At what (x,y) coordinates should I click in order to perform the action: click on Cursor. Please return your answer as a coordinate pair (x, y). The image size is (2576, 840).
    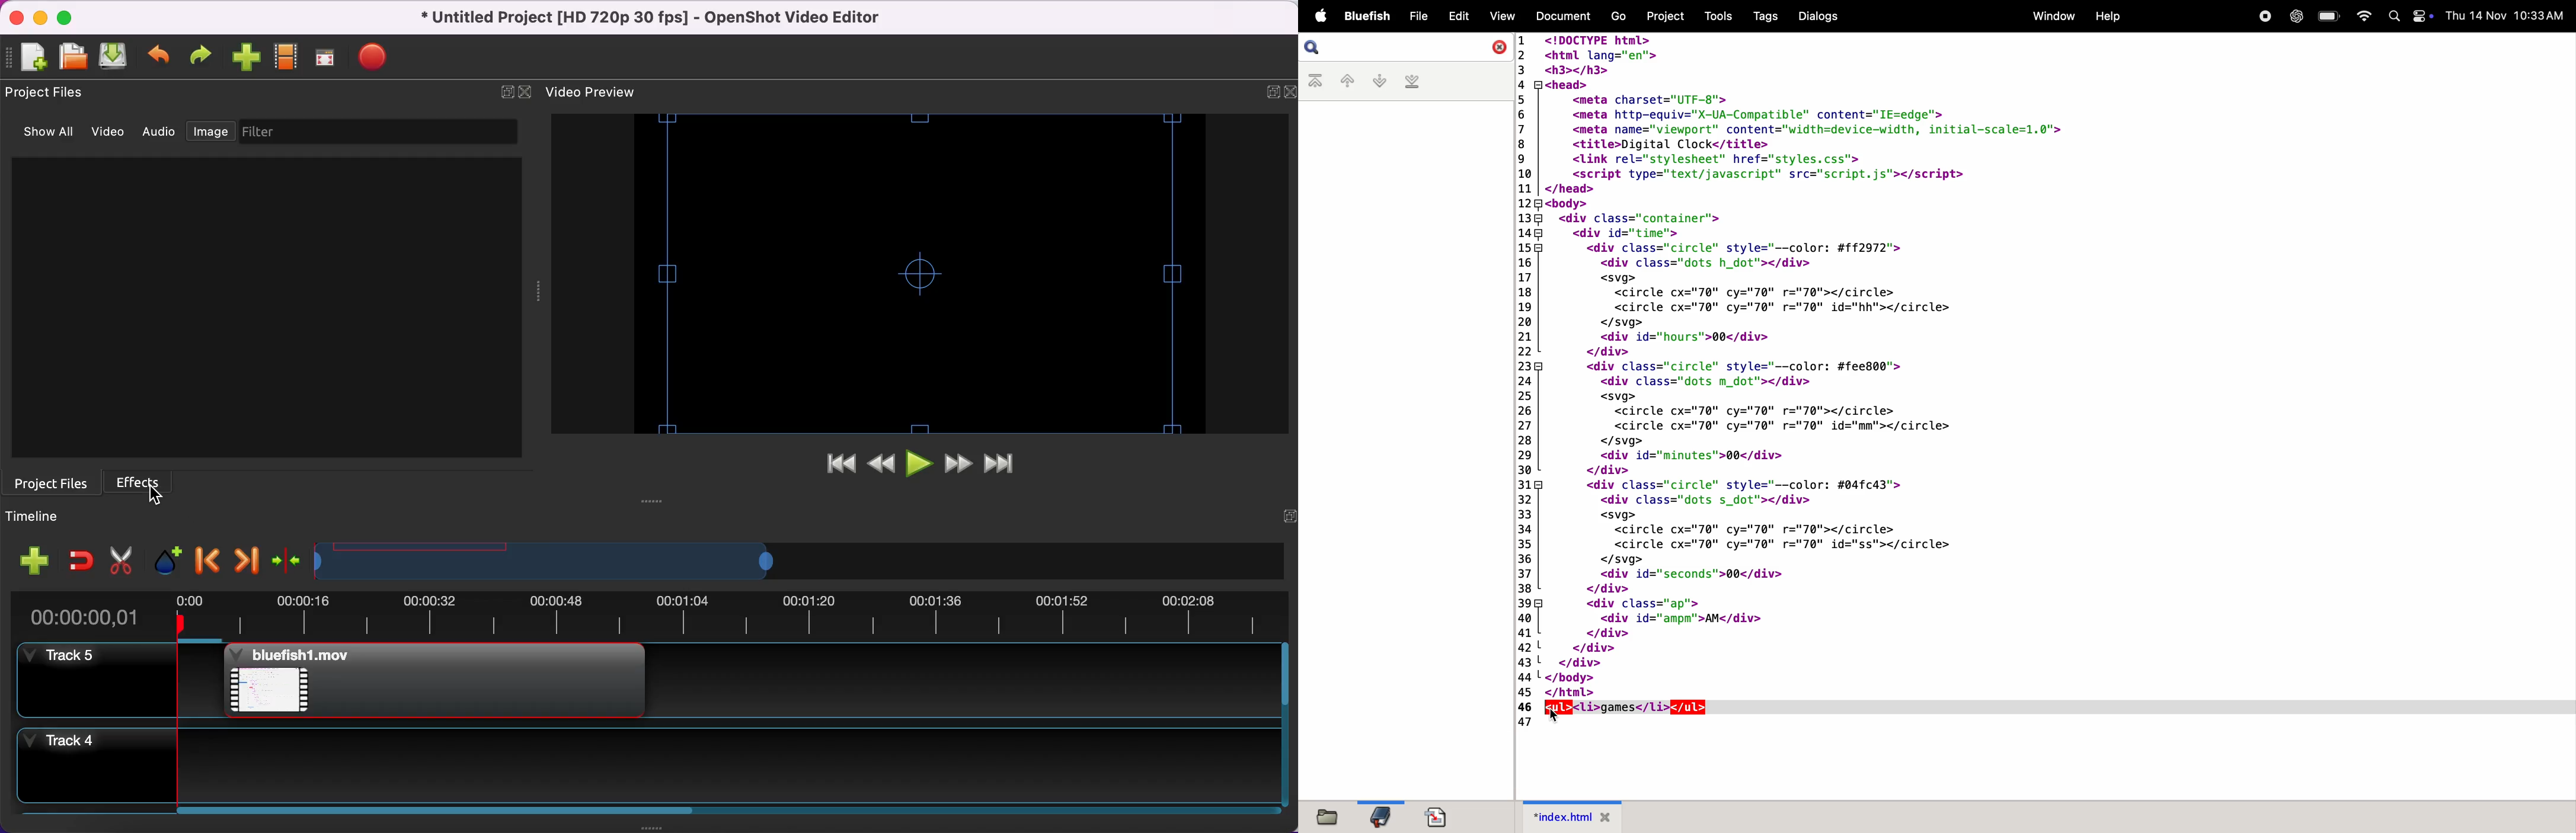
    Looking at the image, I should click on (159, 499).